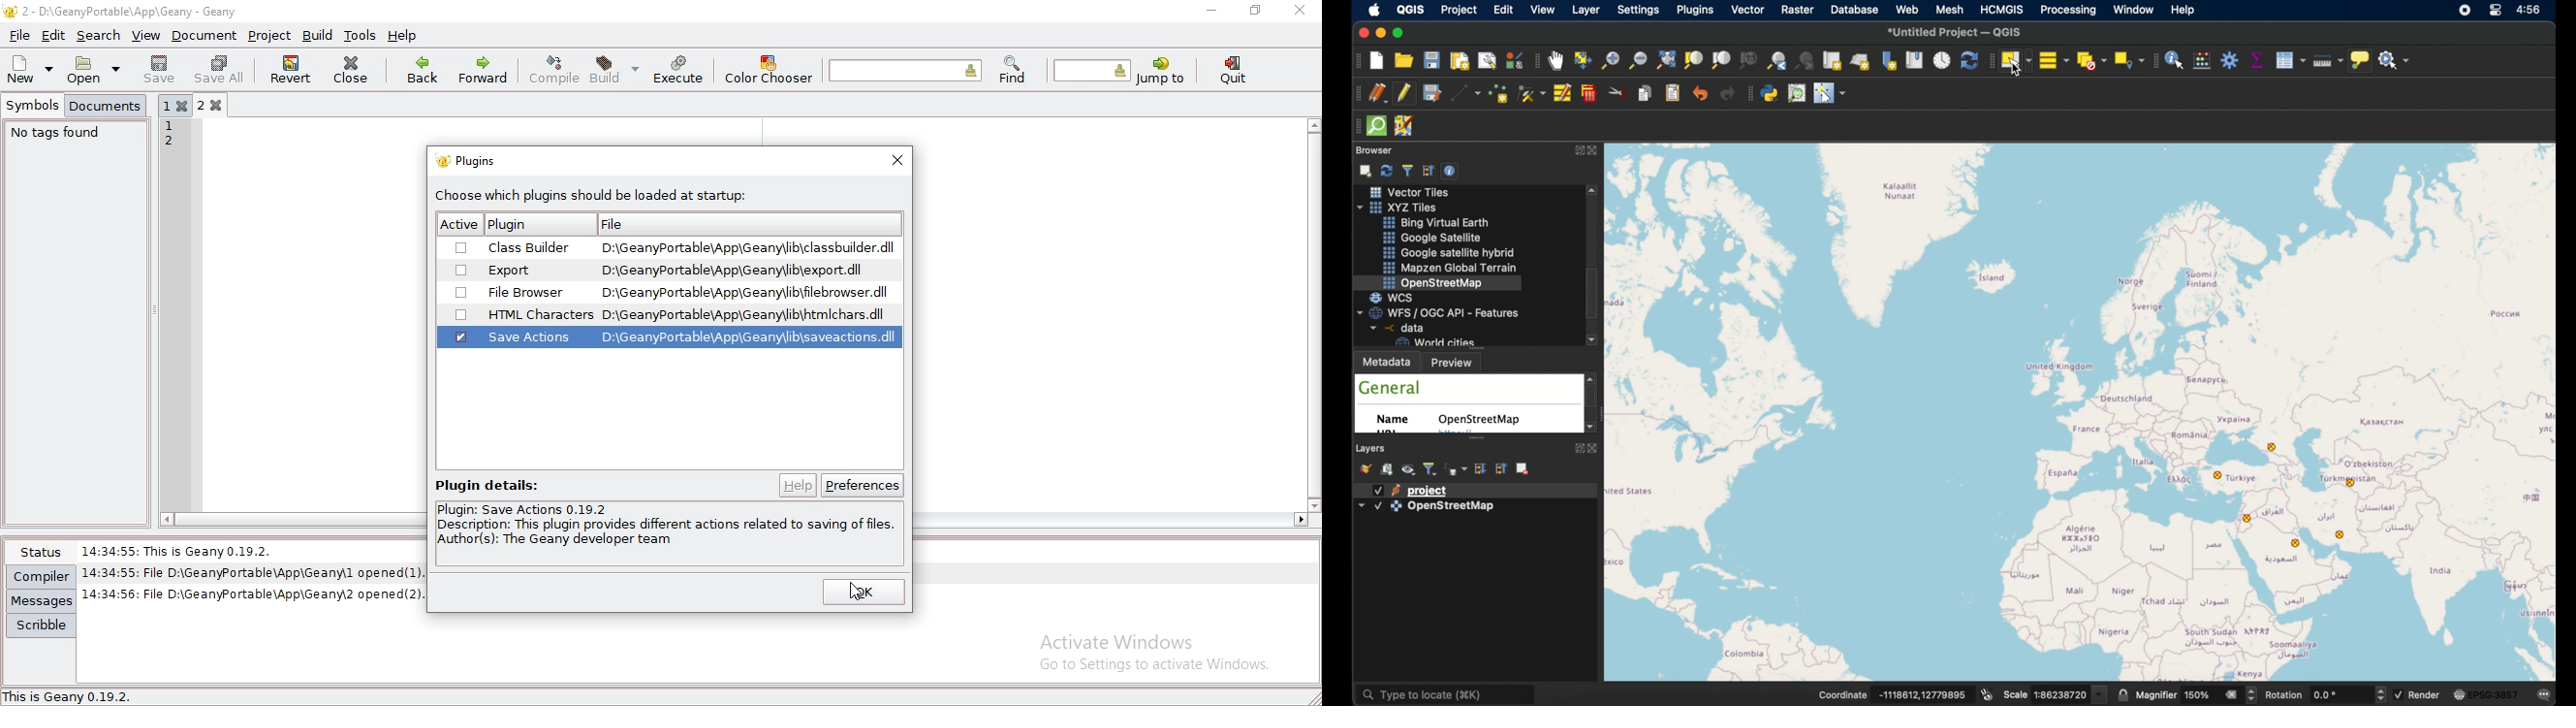 This screenshot has height=728, width=2576. What do you see at coordinates (354, 68) in the screenshot?
I see `close` at bounding box center [354, 68].